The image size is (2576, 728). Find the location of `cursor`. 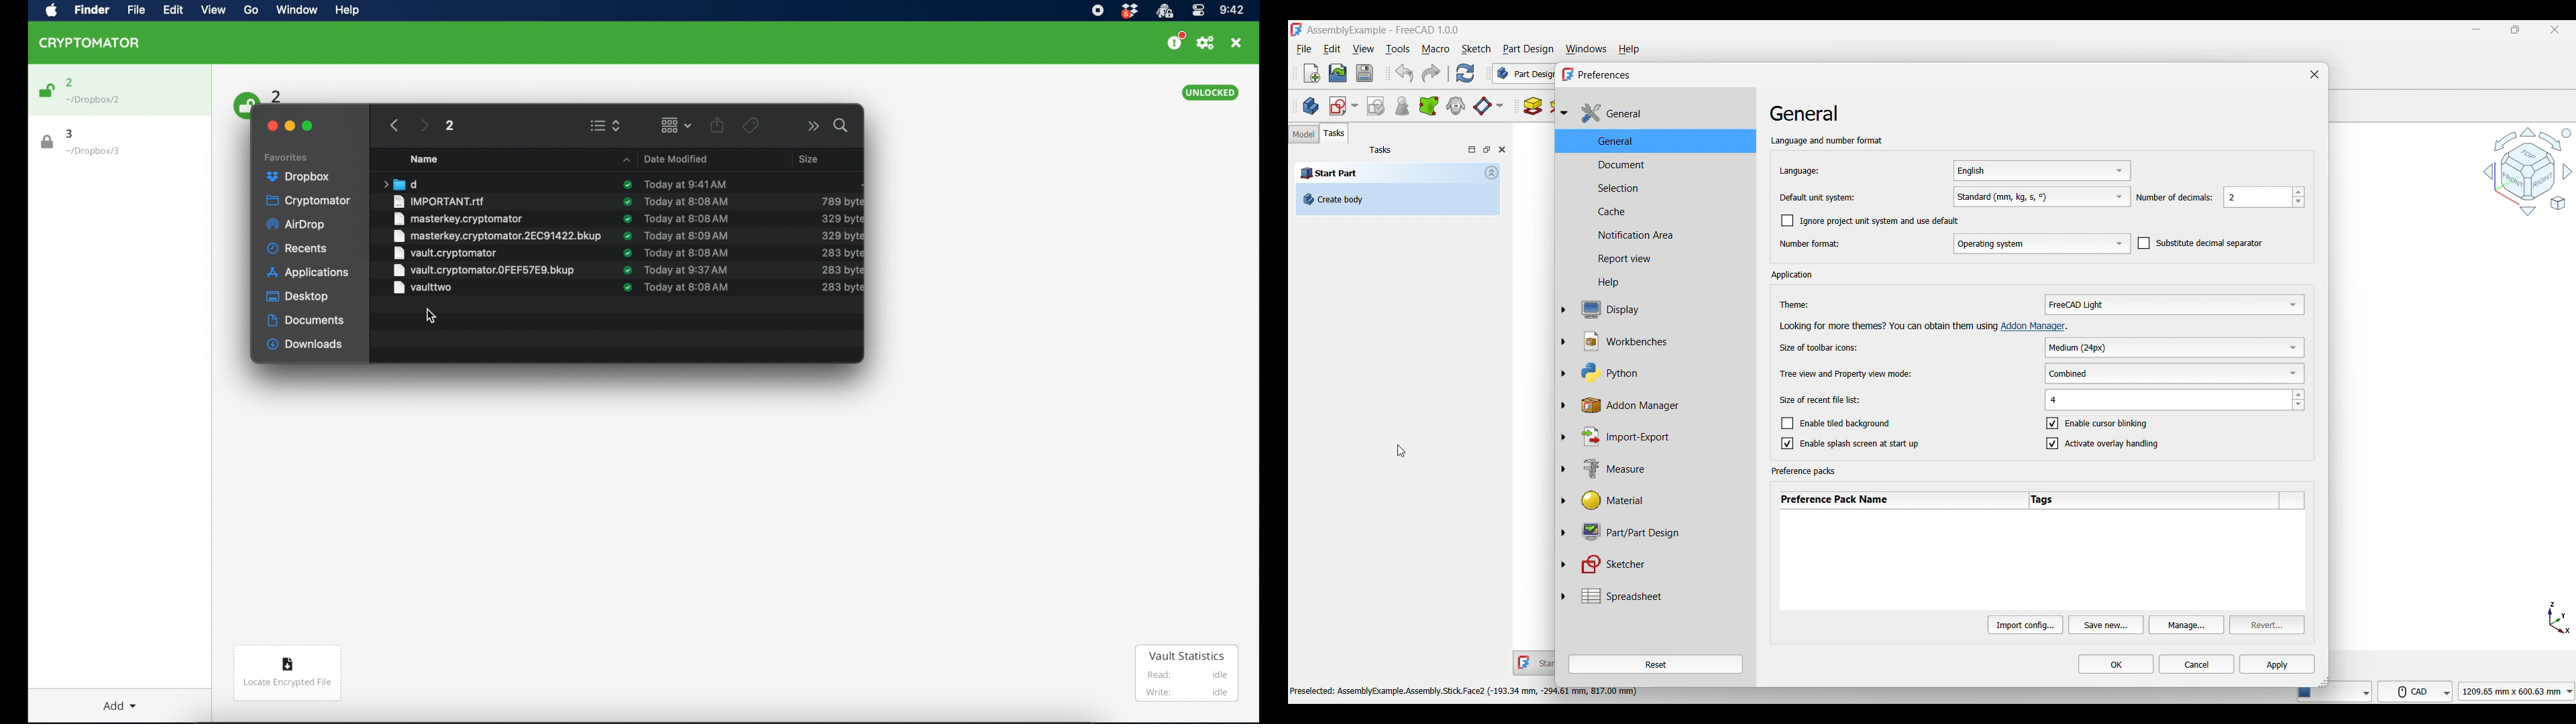

cursor is located at coordinates (432, 318).